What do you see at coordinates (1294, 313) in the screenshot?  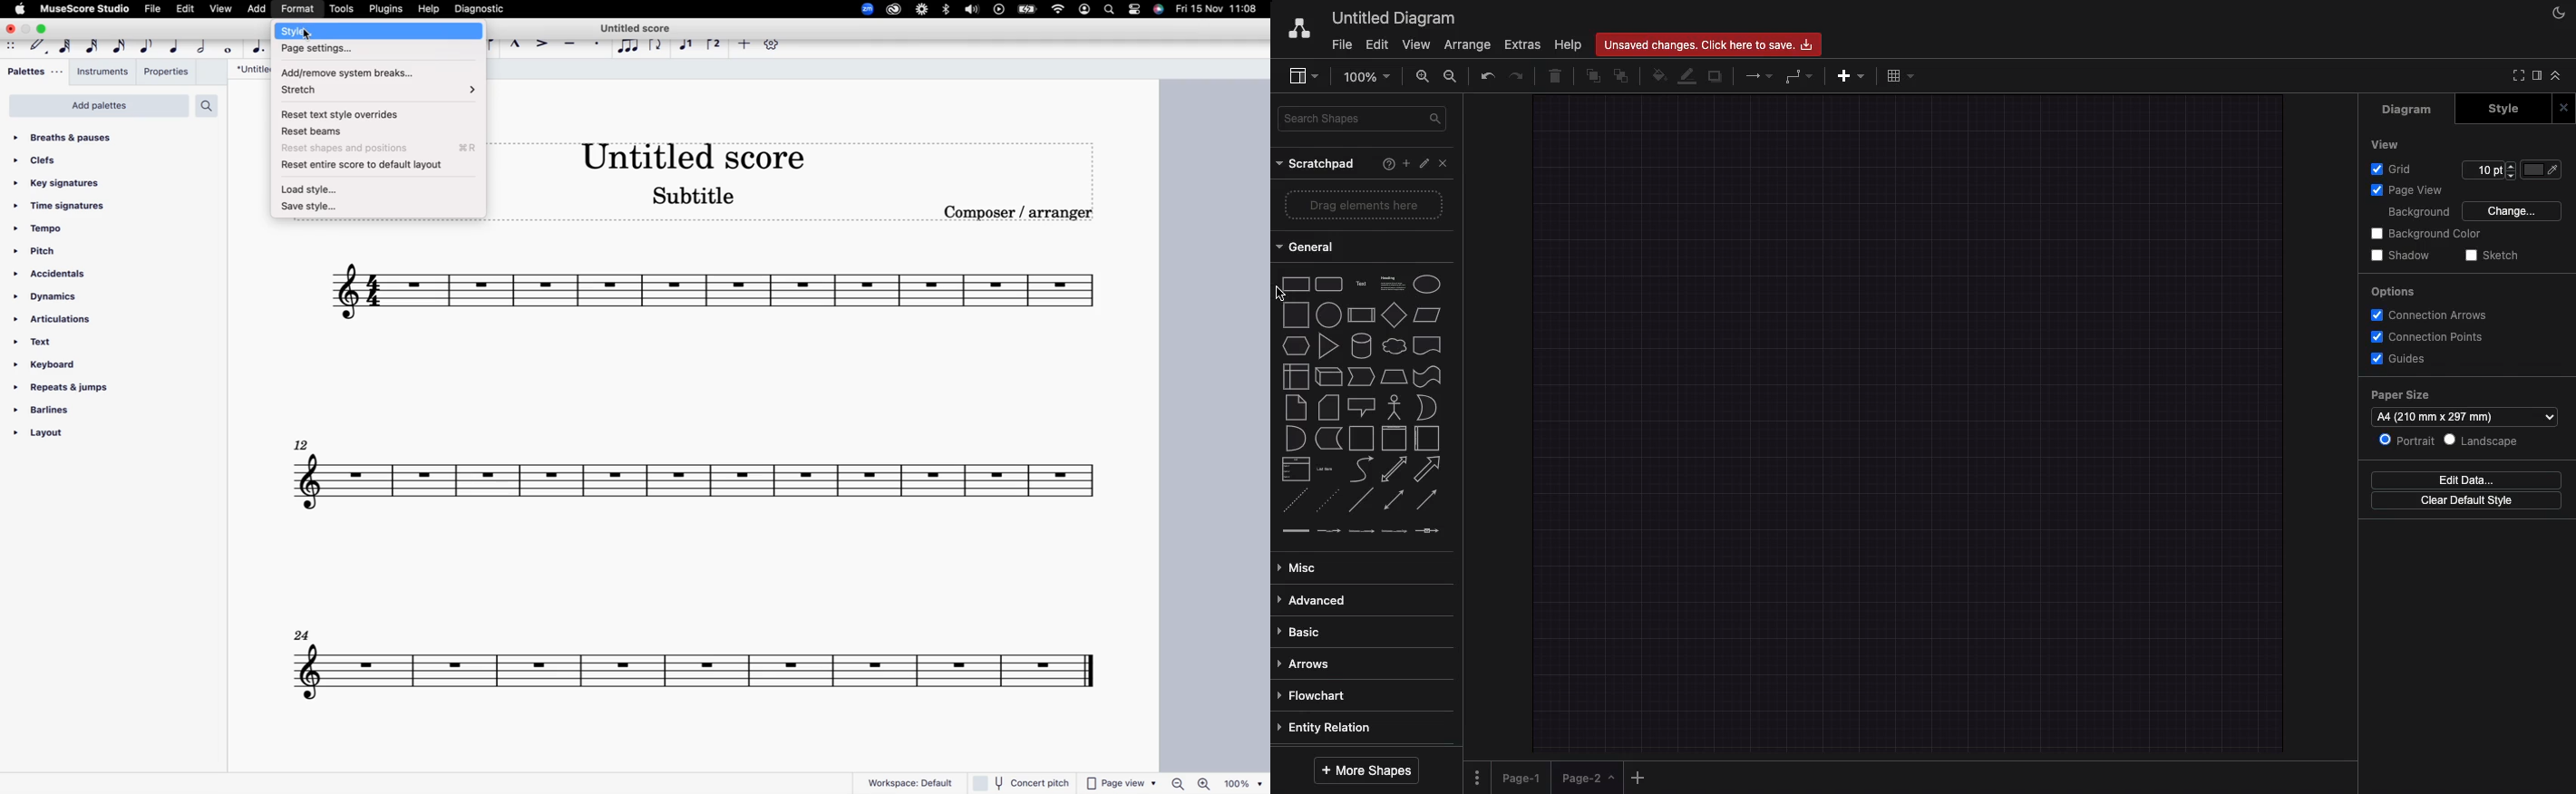 I see `square` at bounding box center [1294, 313].